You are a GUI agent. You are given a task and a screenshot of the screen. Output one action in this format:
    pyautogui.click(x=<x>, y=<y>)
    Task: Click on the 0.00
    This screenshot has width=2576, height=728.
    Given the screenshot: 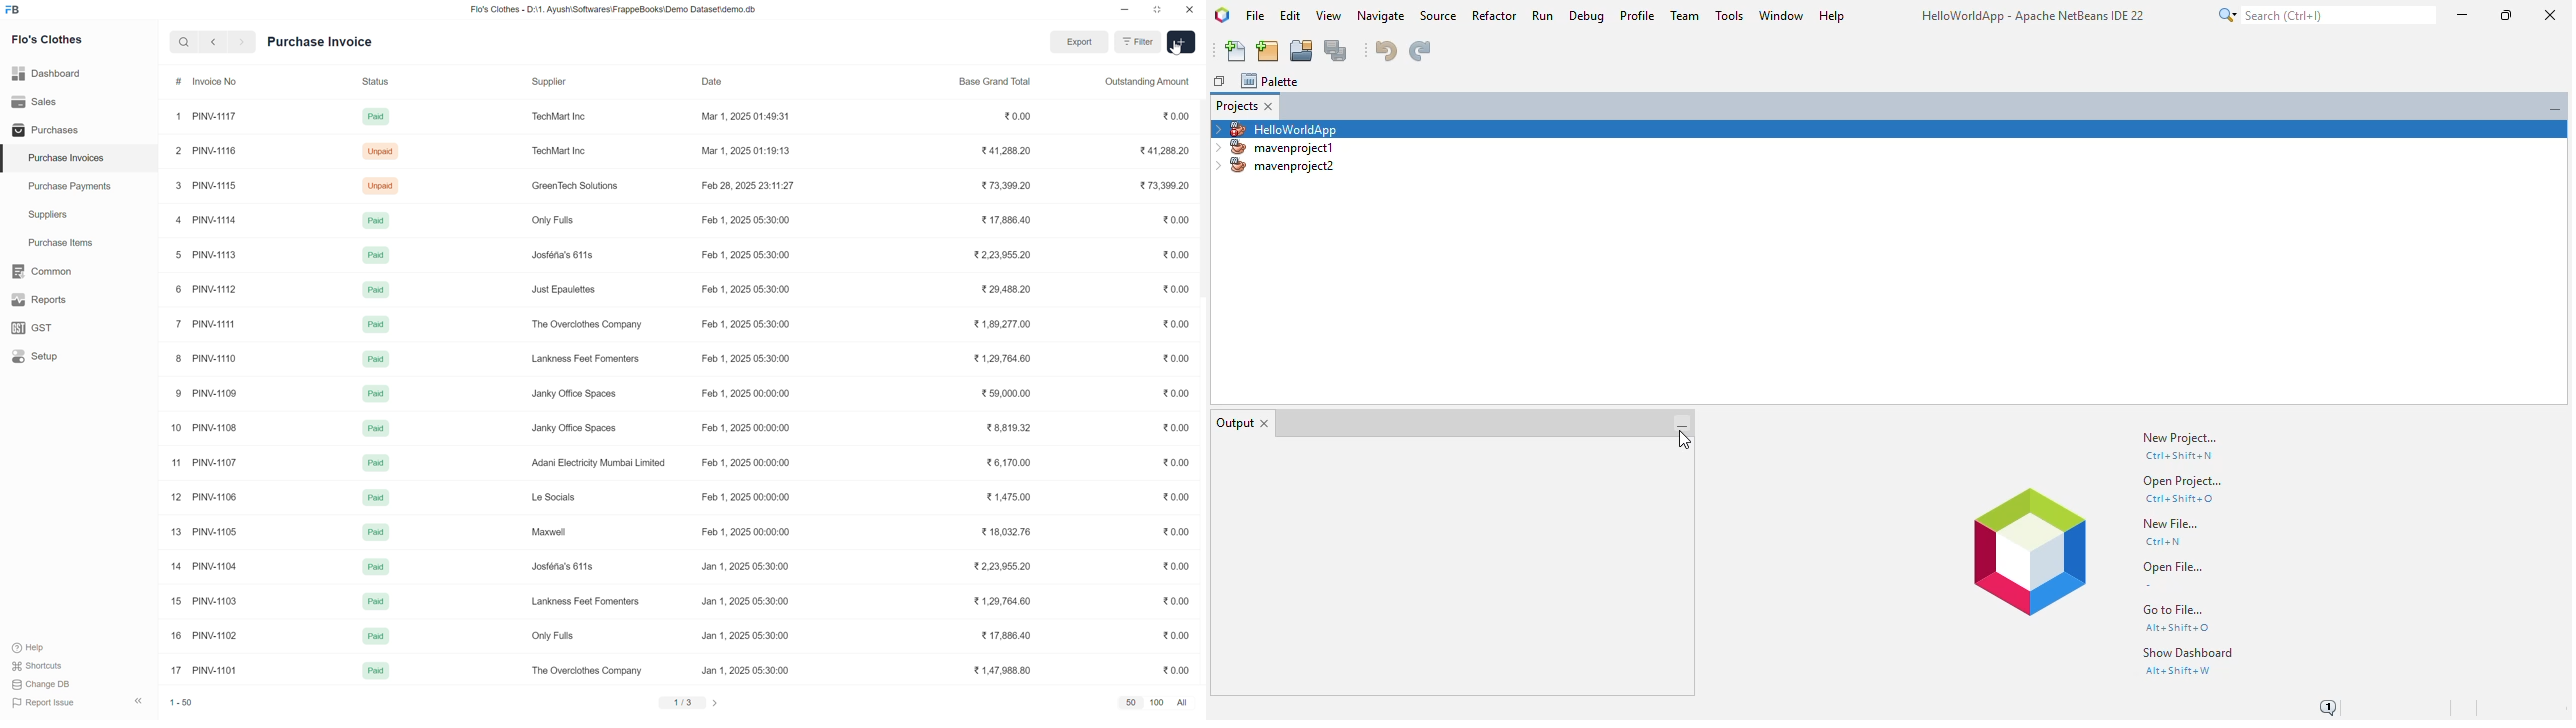 What is the action you would take?
    pyautogui.click(x=1176, y=393)
    